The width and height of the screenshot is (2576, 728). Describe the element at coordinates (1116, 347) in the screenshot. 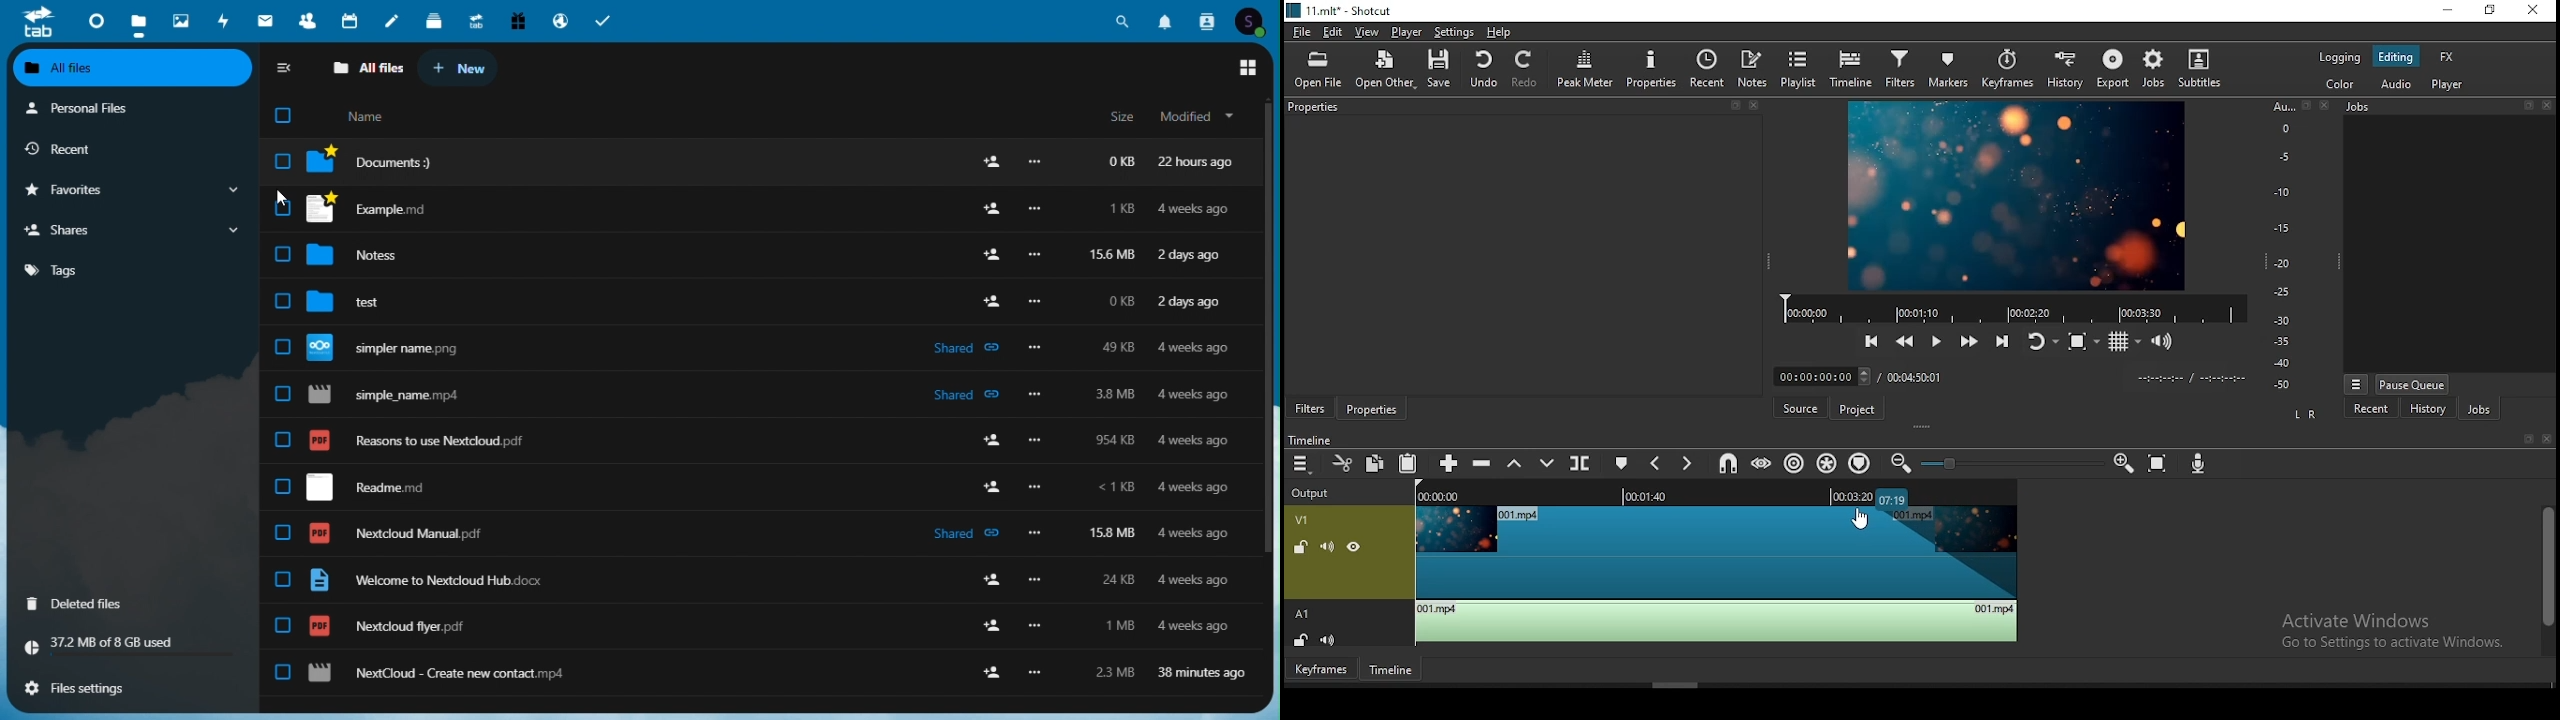

I see `49kb` at that location.